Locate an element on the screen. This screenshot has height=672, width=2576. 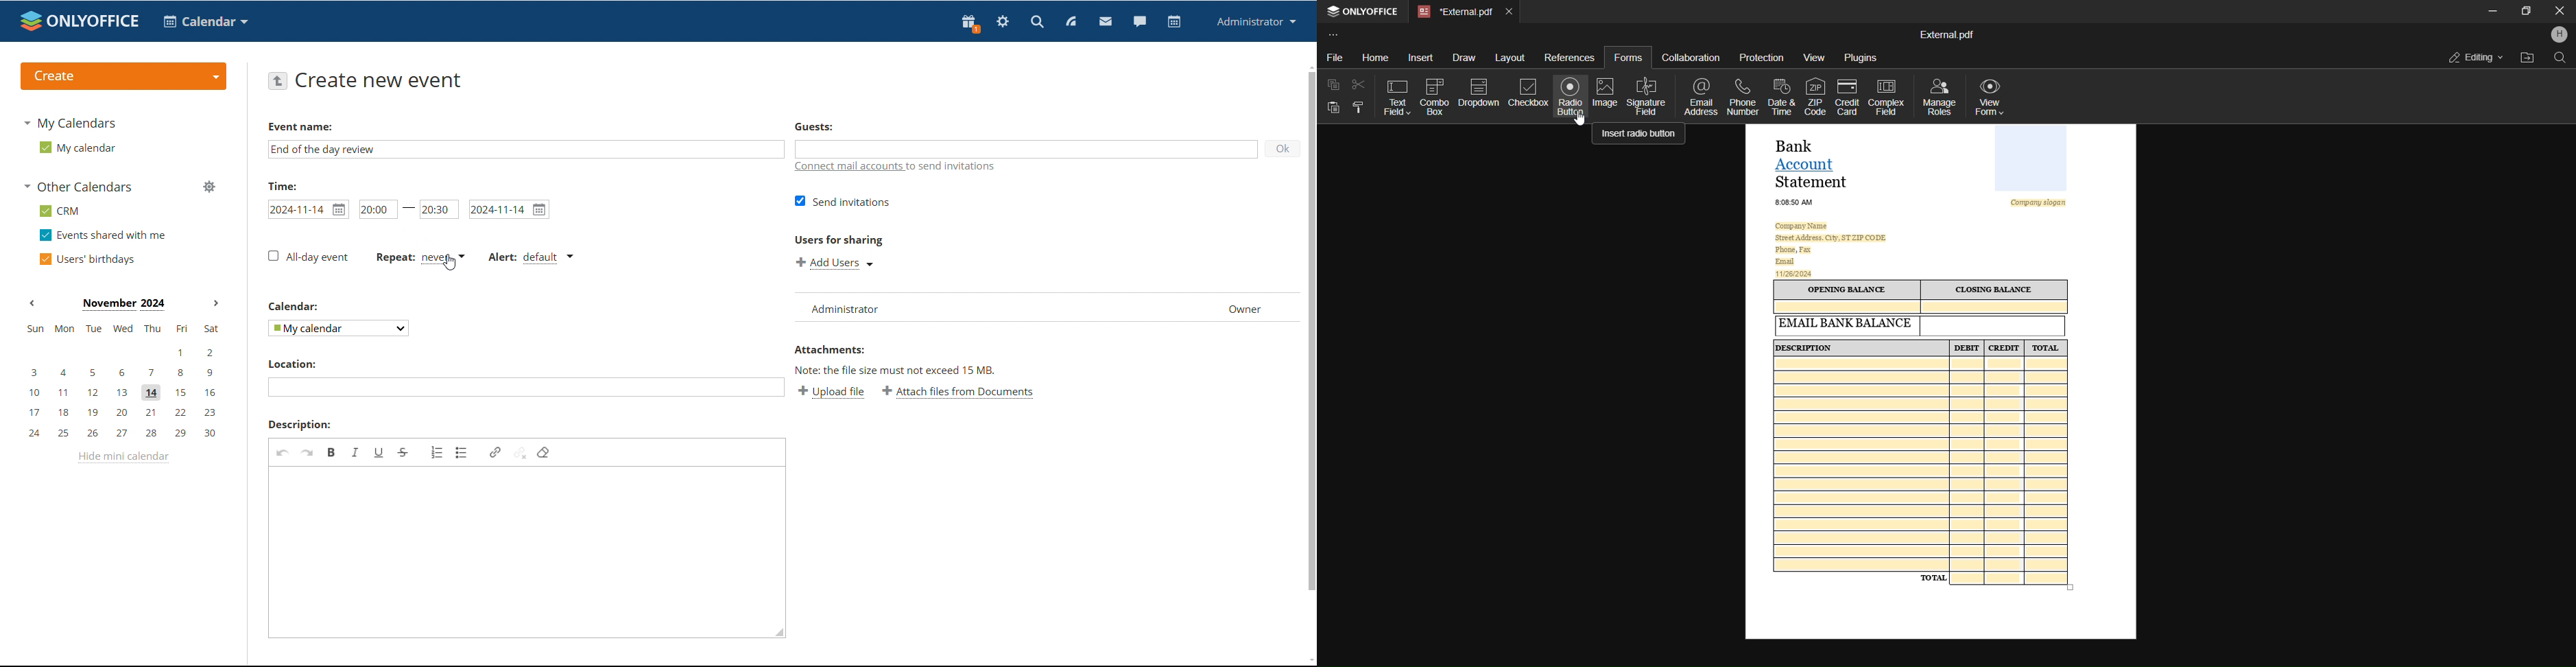
add guests is located at coordinates (1024, 148).